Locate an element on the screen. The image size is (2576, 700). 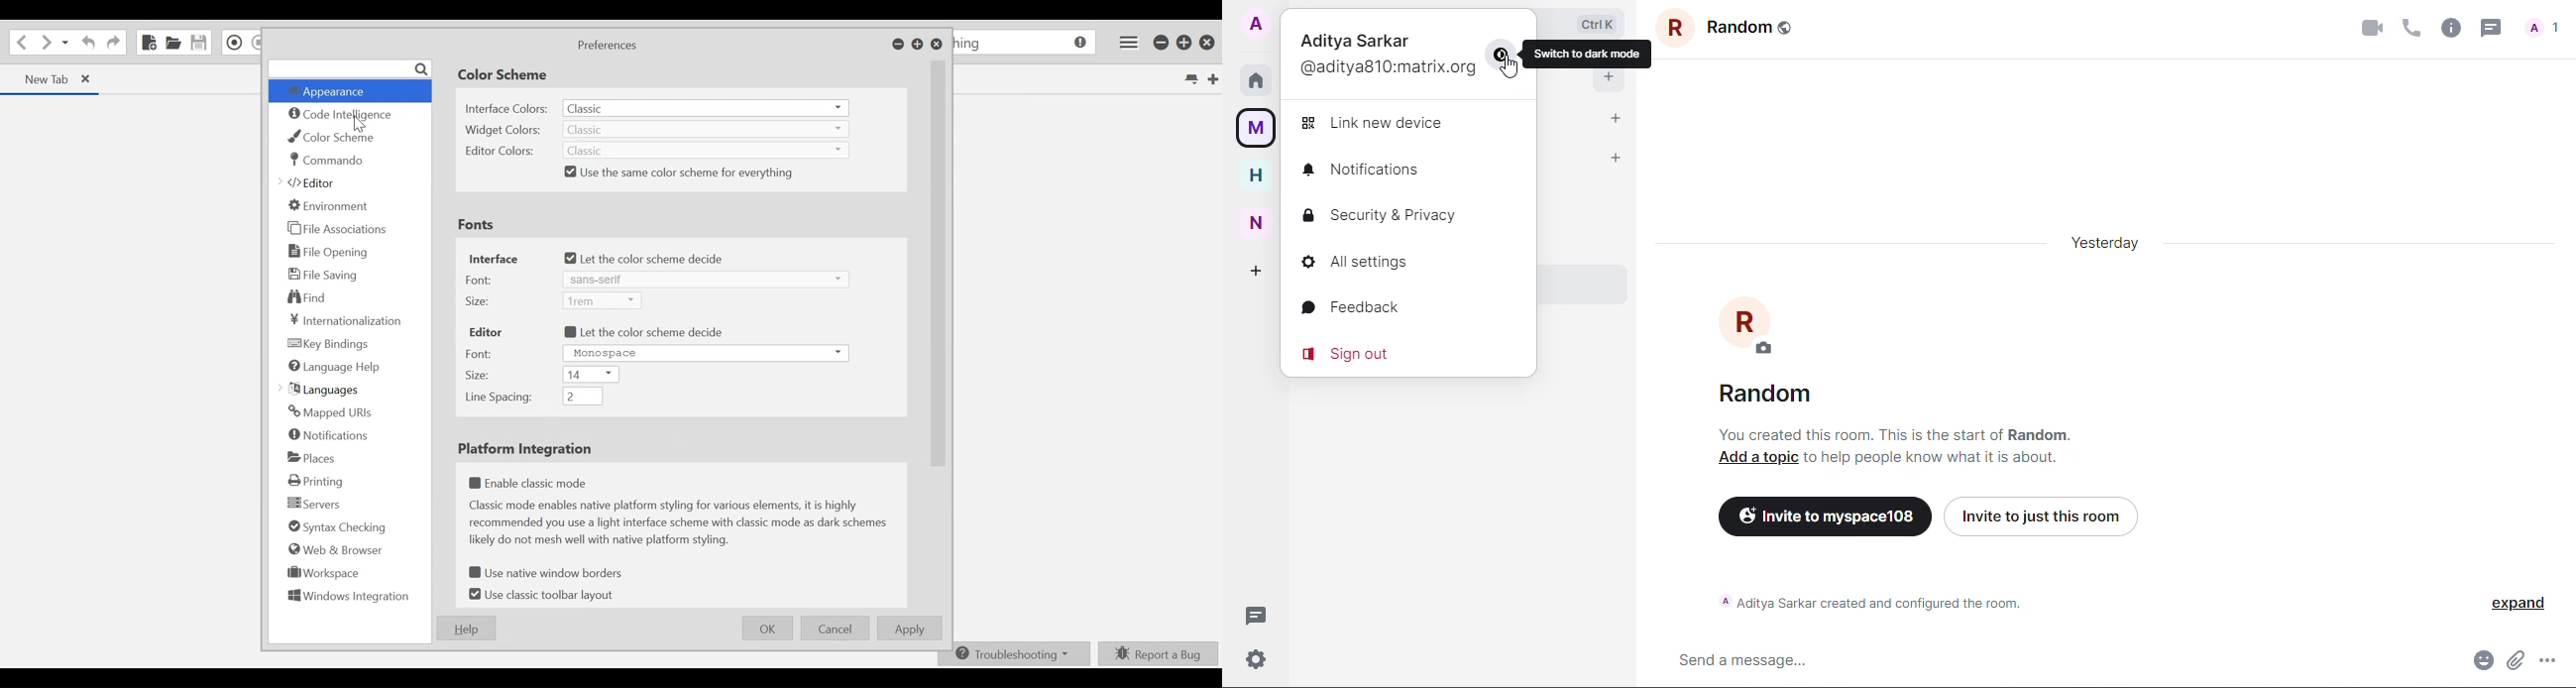
new is located at coordinates (1258, 221).